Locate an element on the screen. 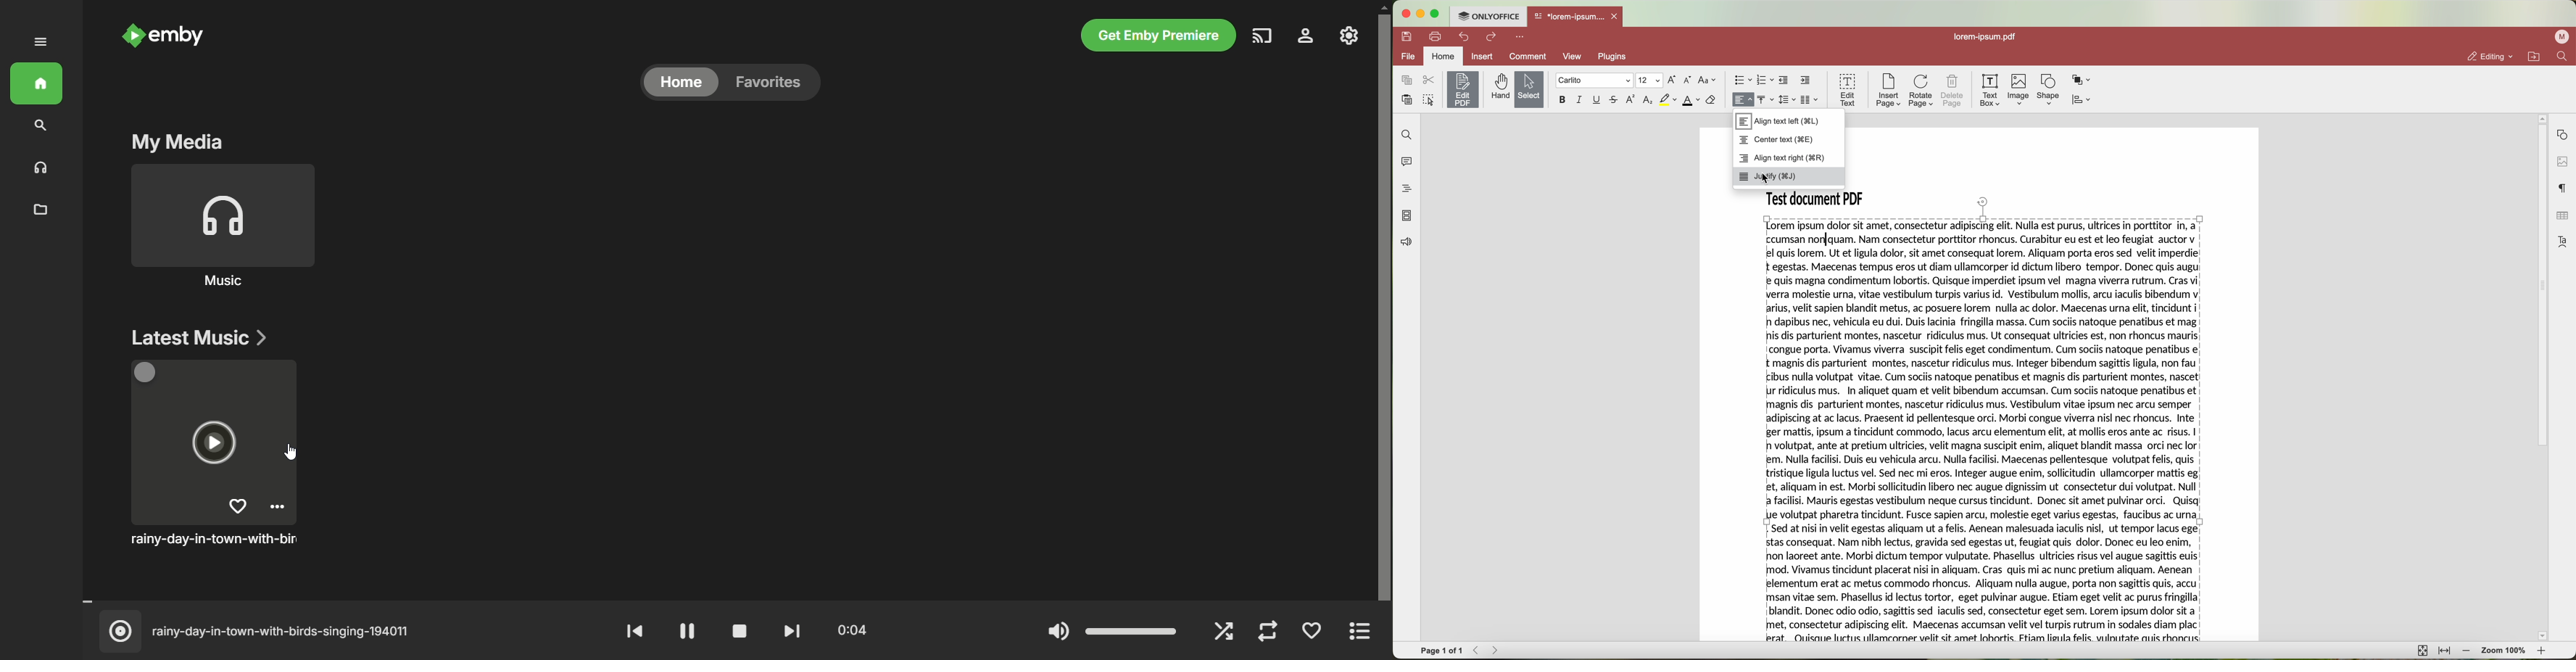  font color is located at coordinates (1692, 101).